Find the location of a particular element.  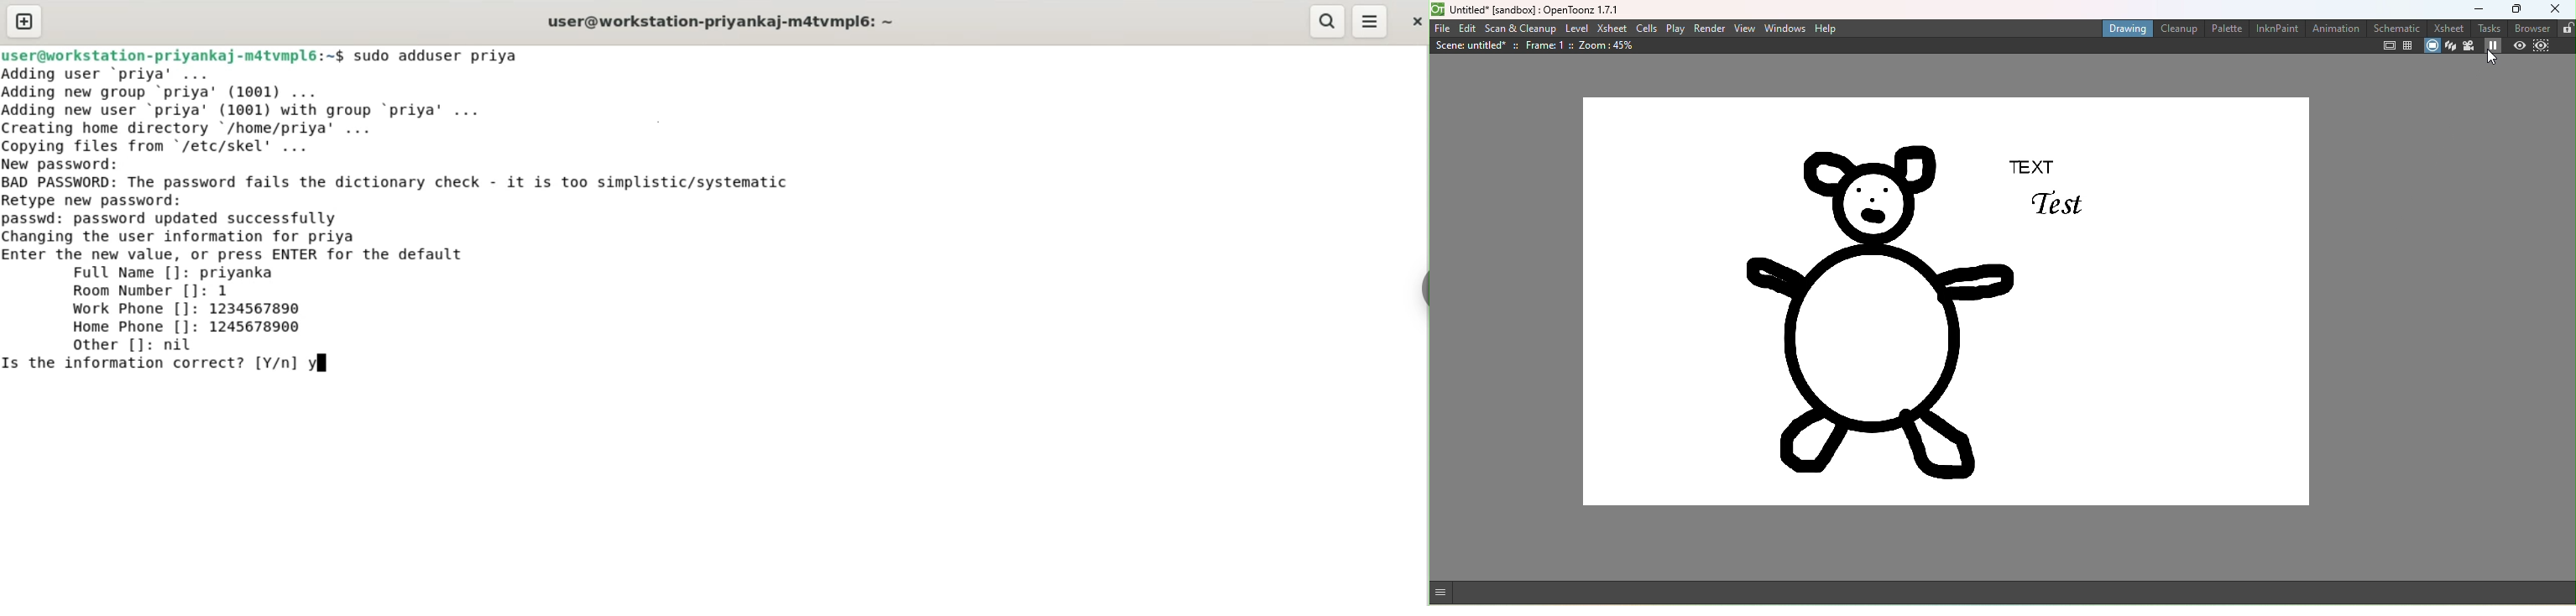

other []: is located at coordinates (109, 344).